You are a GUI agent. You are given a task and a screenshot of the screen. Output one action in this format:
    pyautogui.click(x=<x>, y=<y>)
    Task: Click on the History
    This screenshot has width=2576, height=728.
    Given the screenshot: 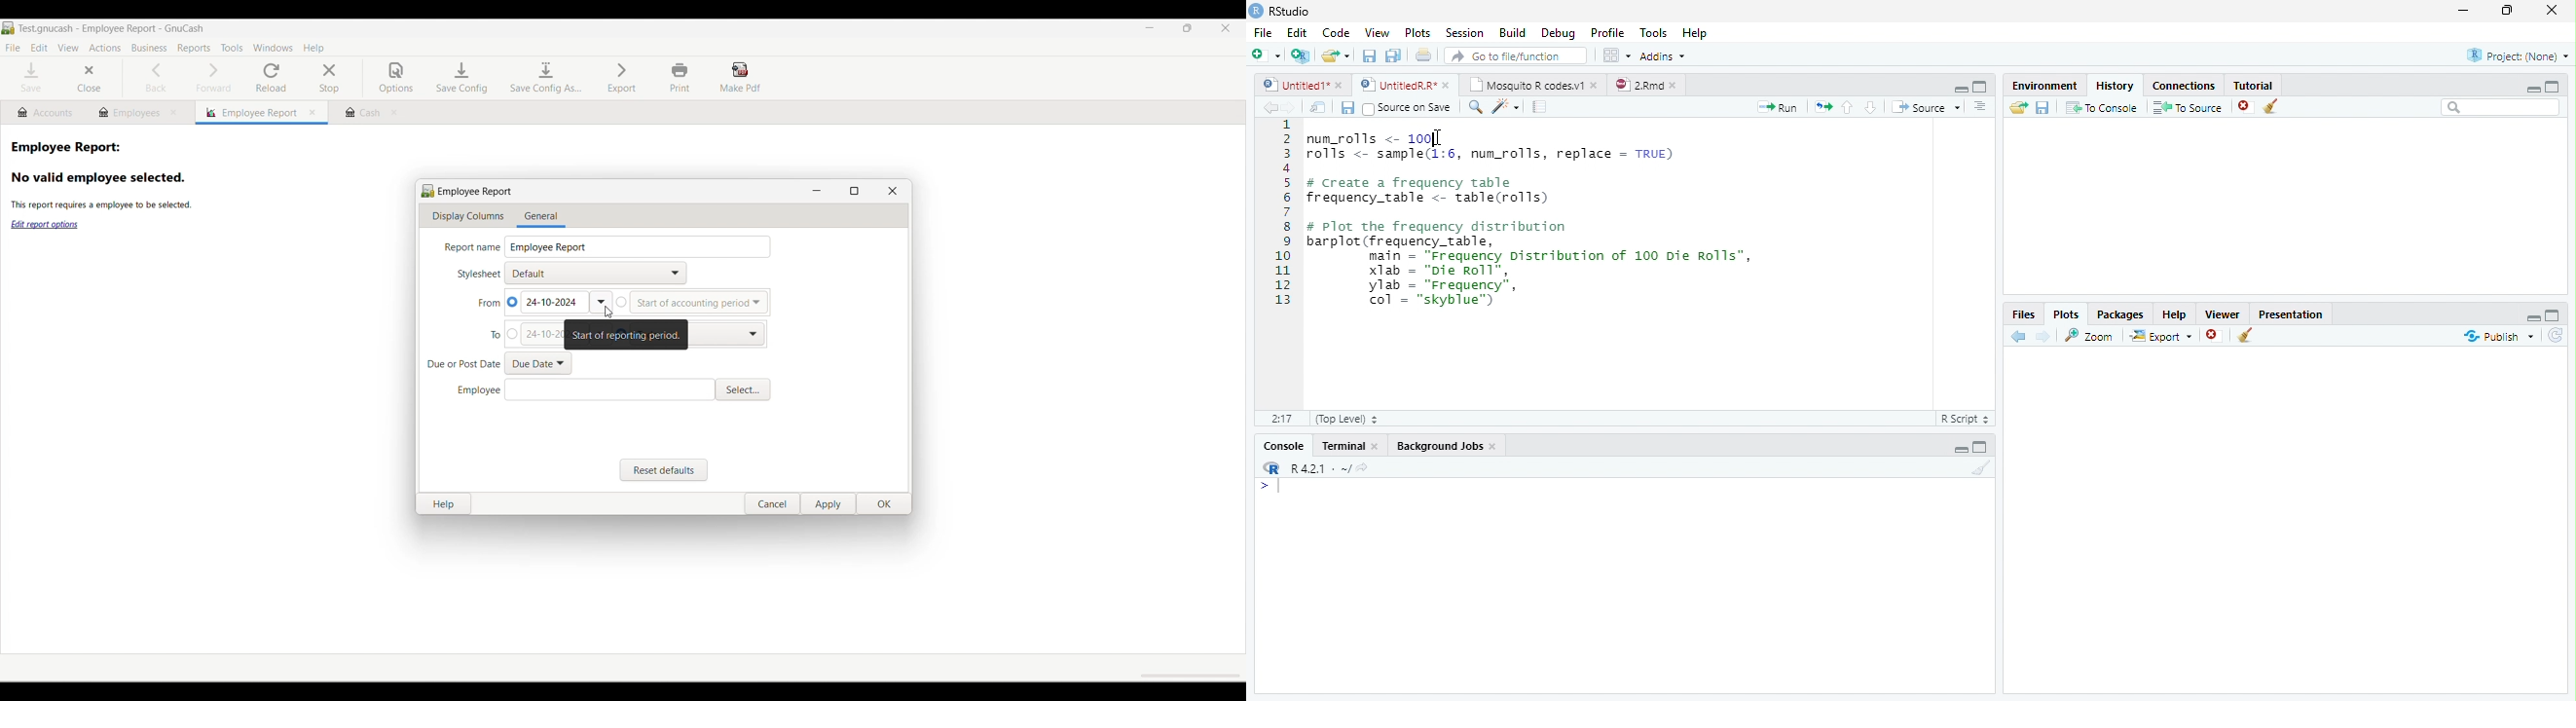 What is the action you would take?
    pyautogui.click(x=2116, y=84)
    